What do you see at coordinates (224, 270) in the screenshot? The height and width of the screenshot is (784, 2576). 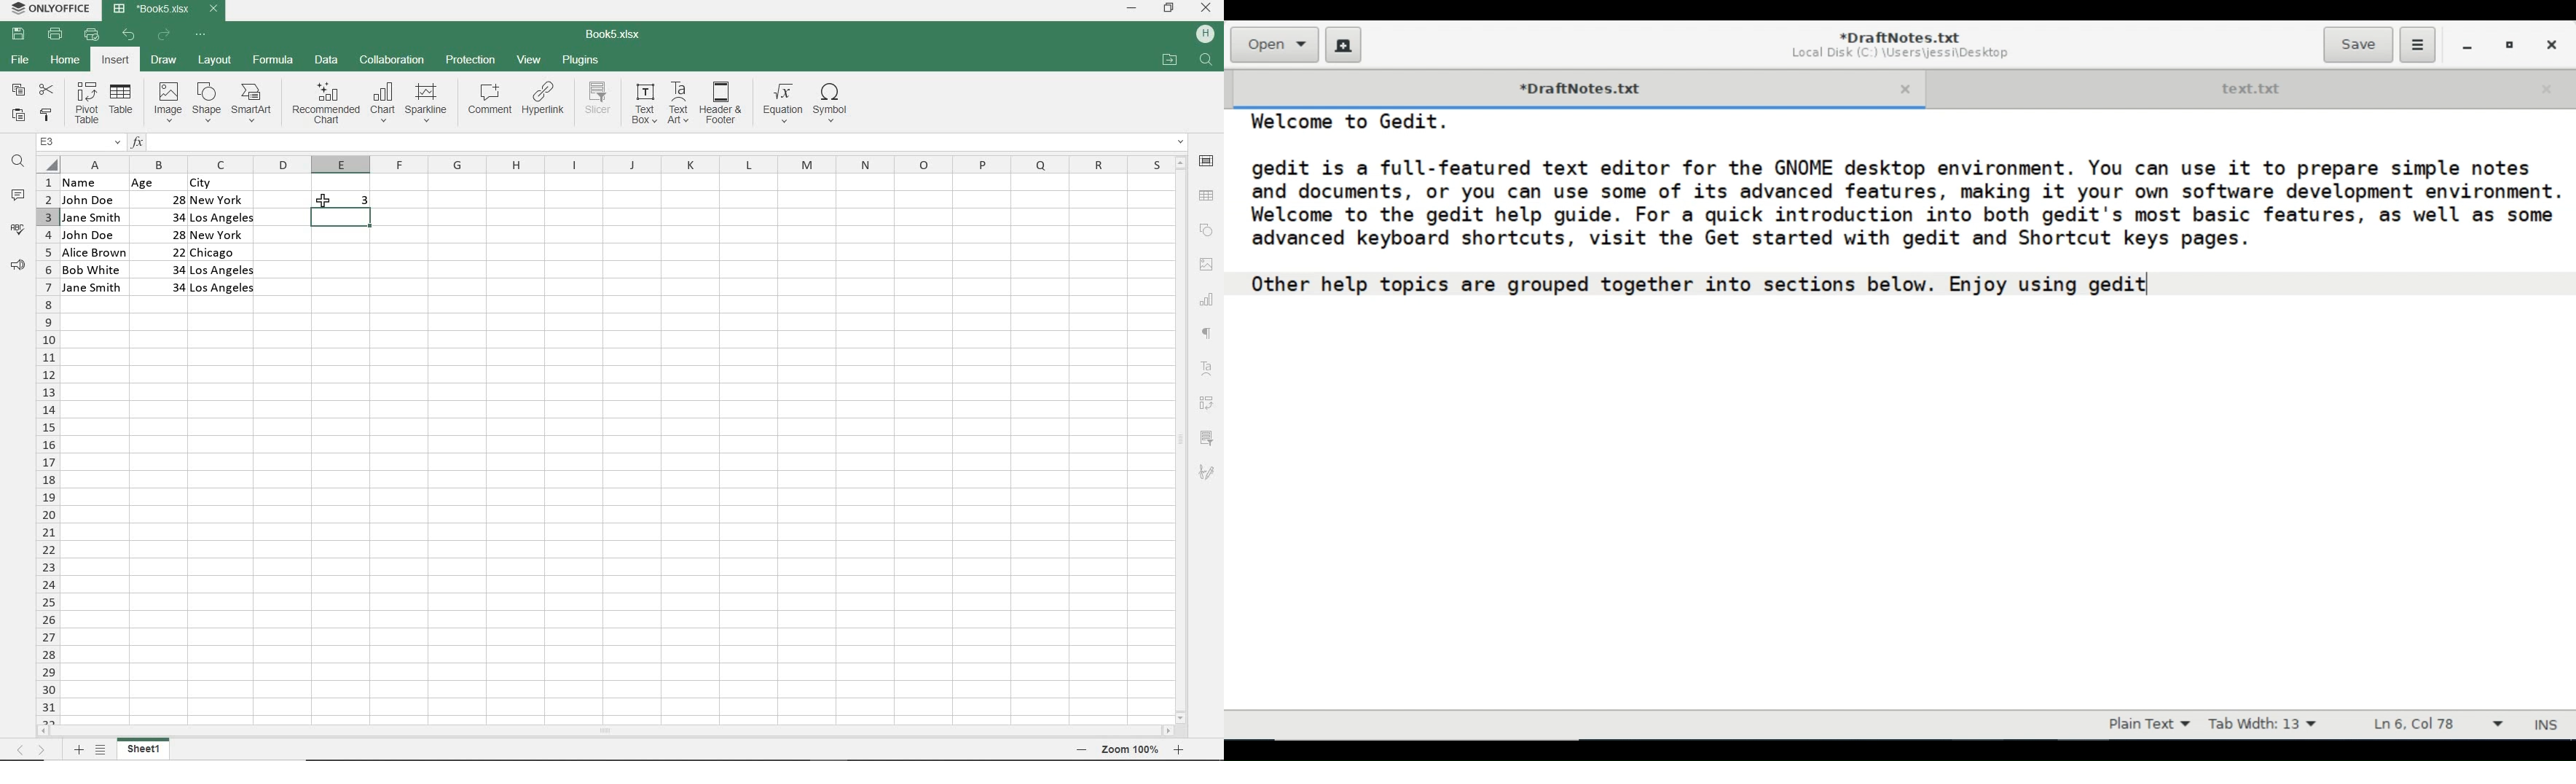 I see `Los Angeles` at bounding box center [224, 270].